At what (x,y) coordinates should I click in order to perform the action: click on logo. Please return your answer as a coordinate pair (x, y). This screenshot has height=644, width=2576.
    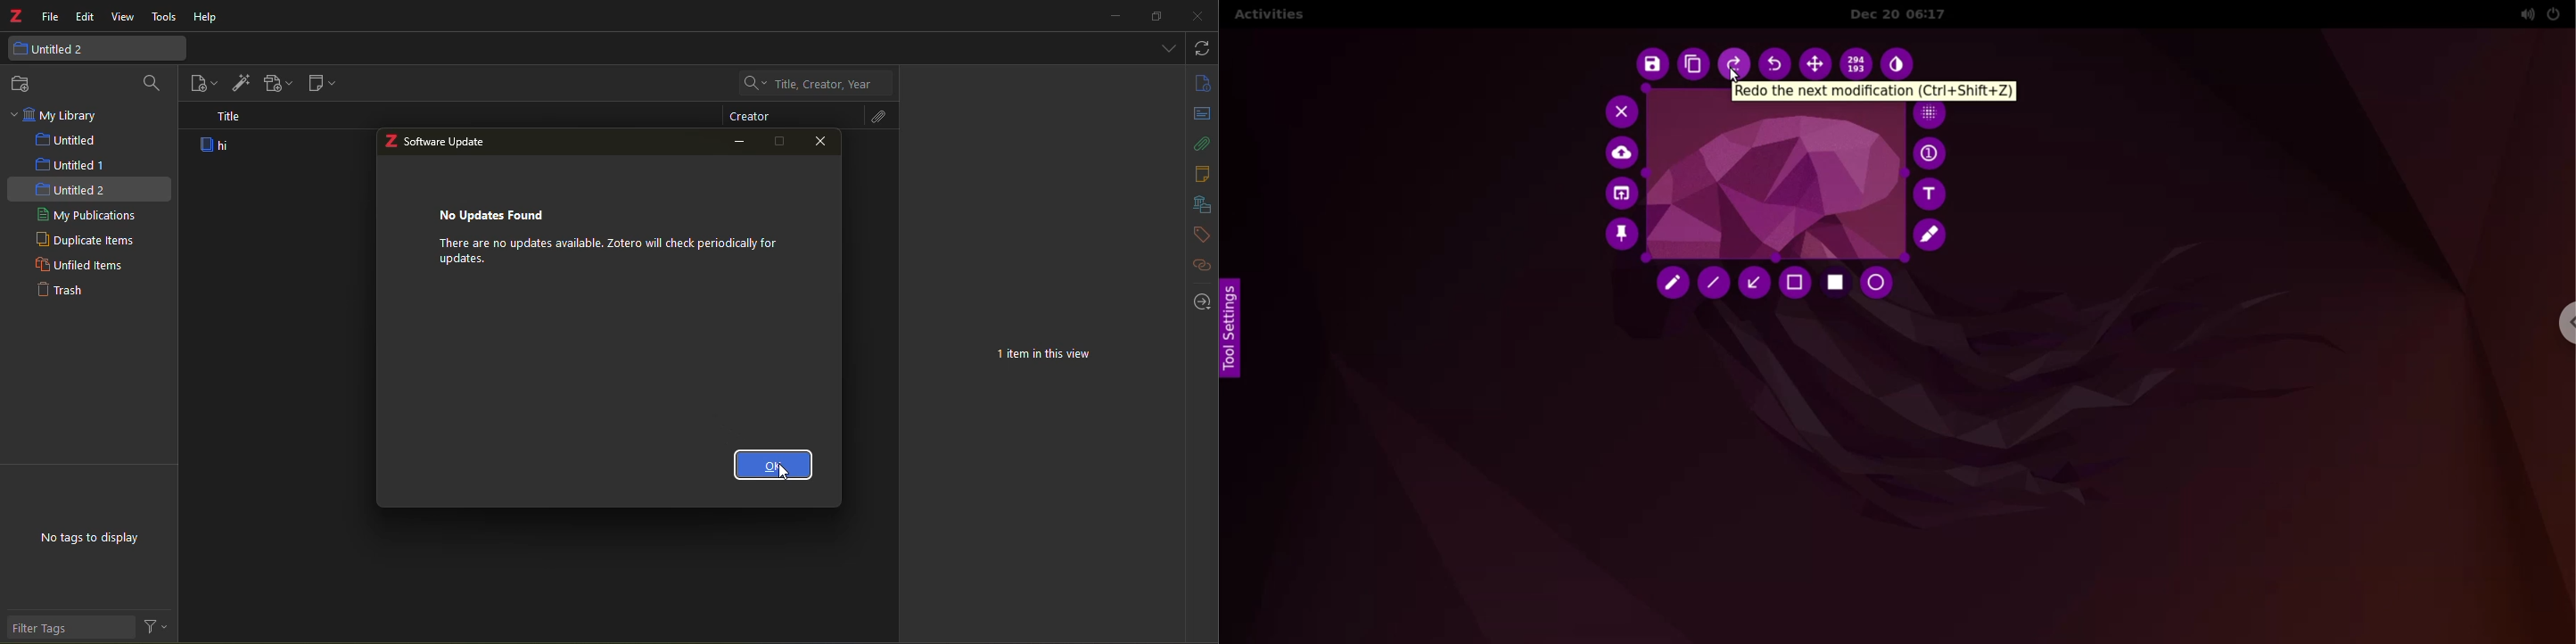
    Looking at the image, I should click on (391, 142).